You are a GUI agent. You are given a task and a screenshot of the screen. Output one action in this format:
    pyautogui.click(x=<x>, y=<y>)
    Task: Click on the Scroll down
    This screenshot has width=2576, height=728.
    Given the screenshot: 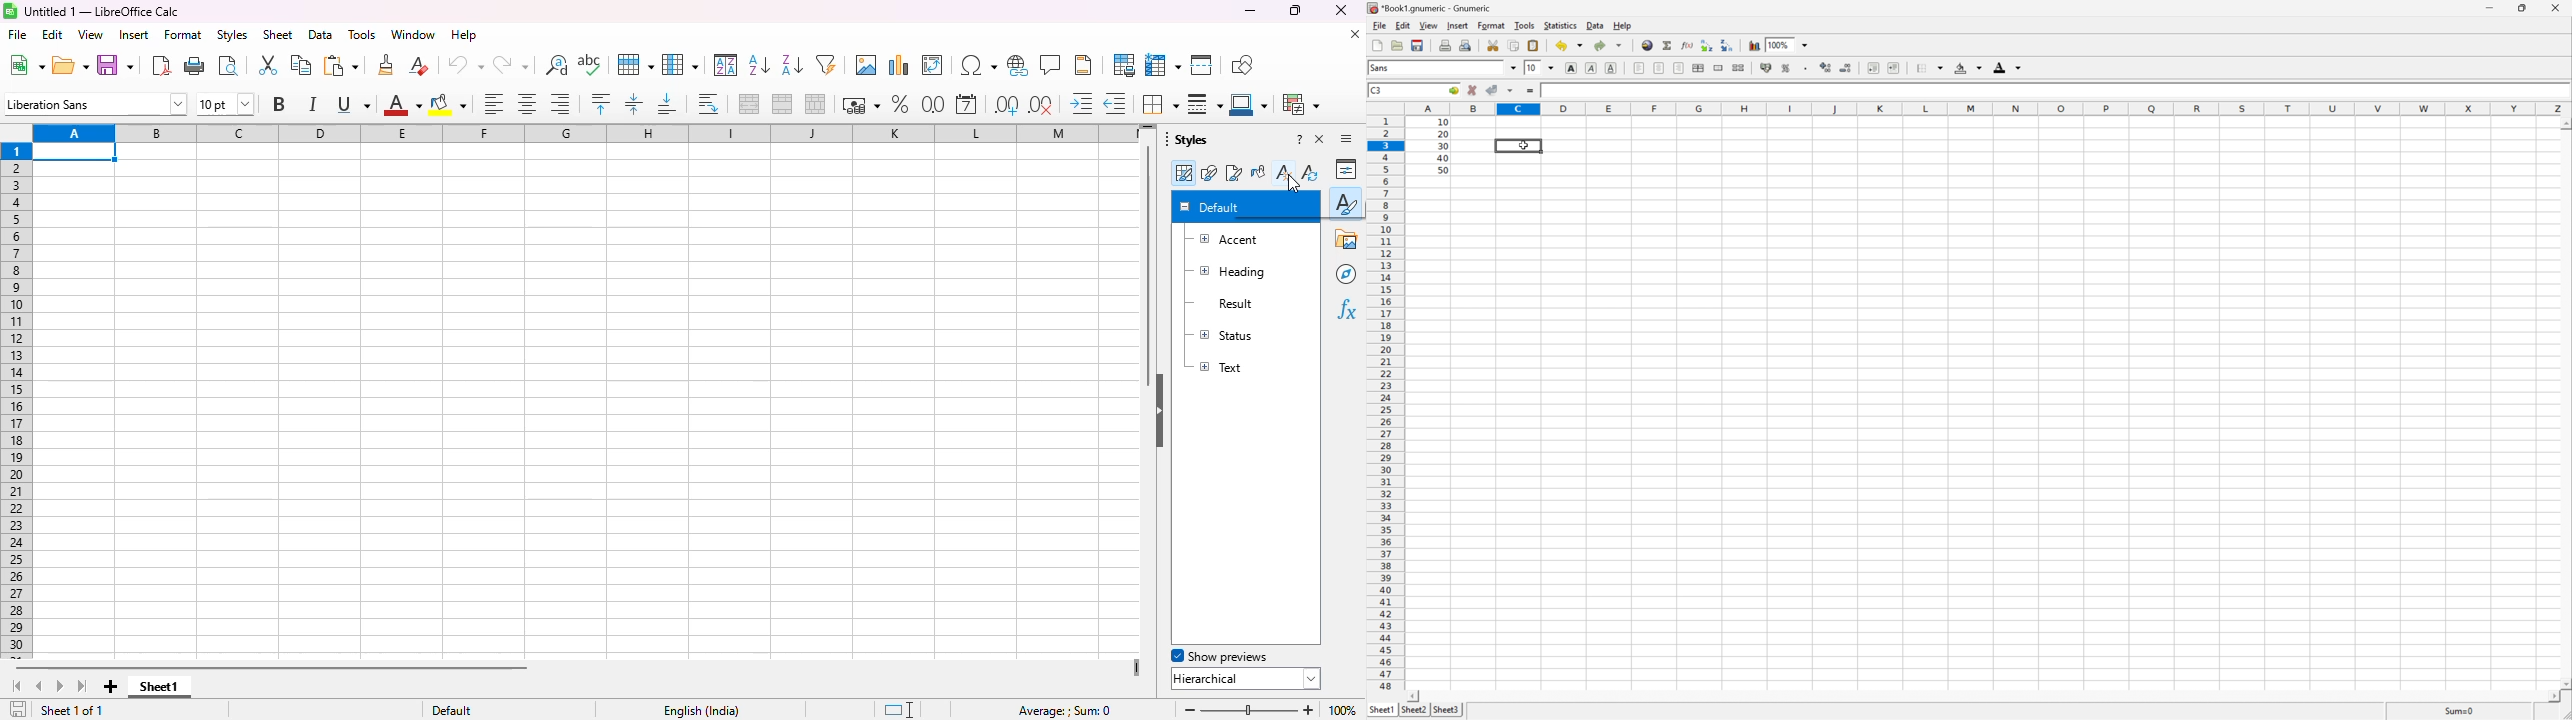 What is the action you would take?
    pyautogui.click(x=2565, y=683)
    